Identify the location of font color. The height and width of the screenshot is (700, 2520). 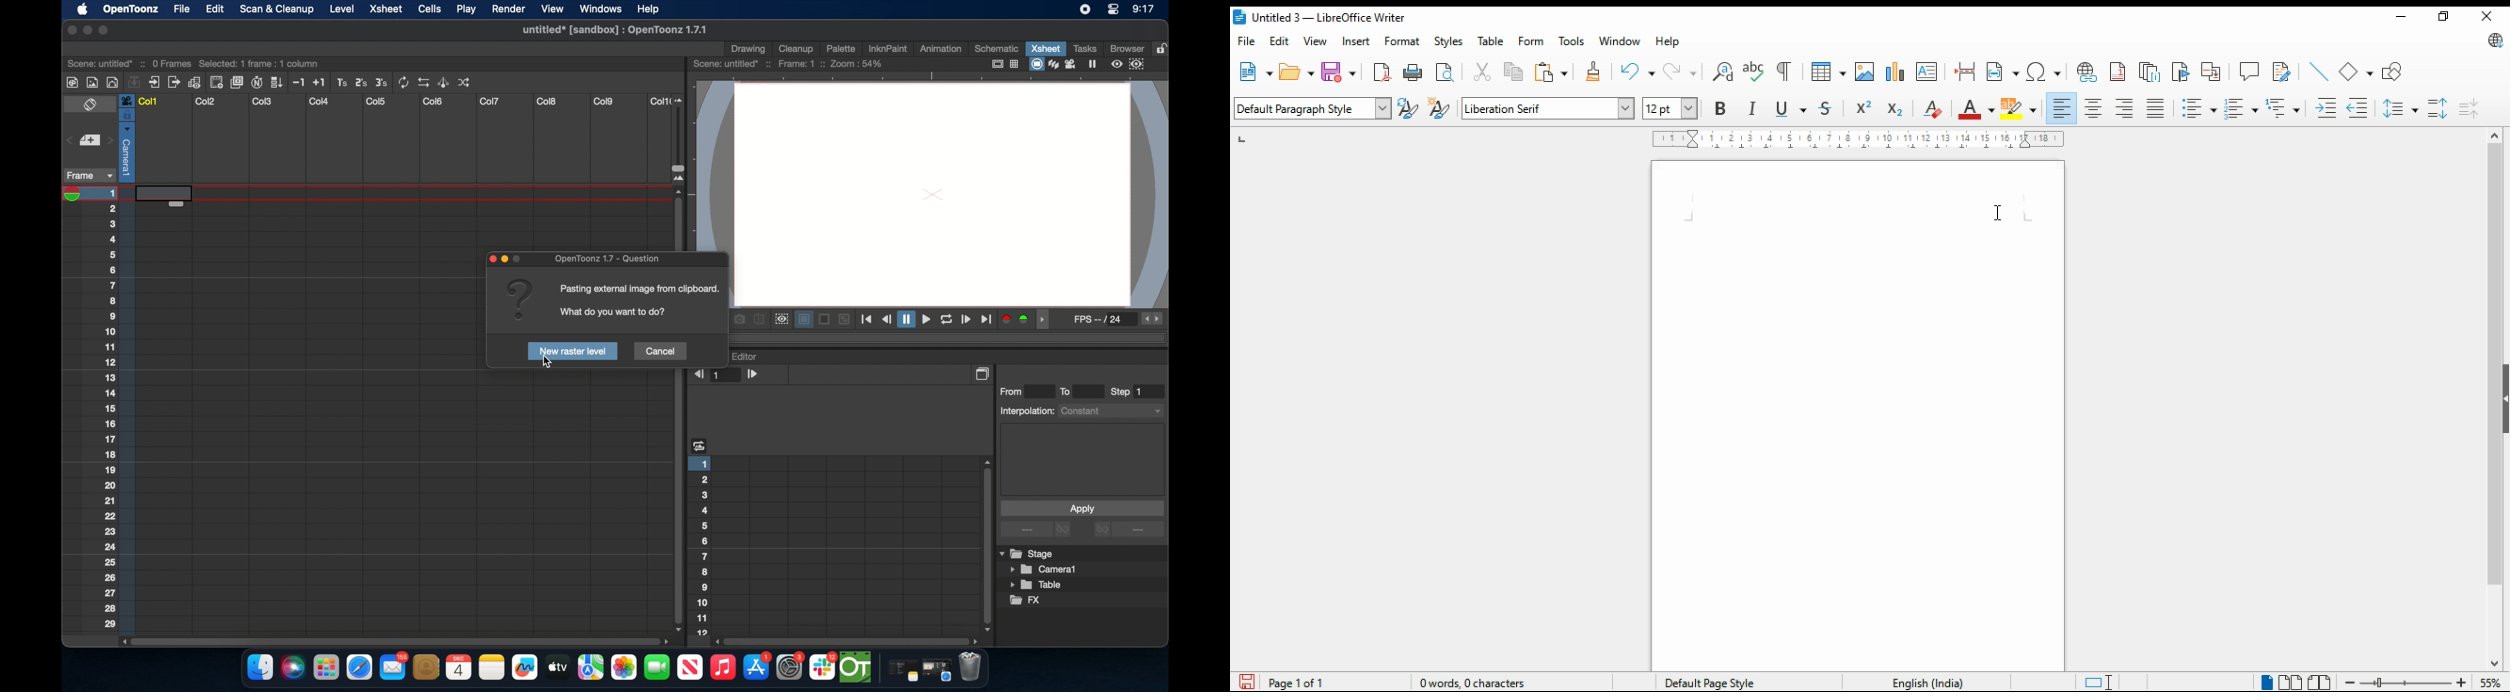
(1978, 109).